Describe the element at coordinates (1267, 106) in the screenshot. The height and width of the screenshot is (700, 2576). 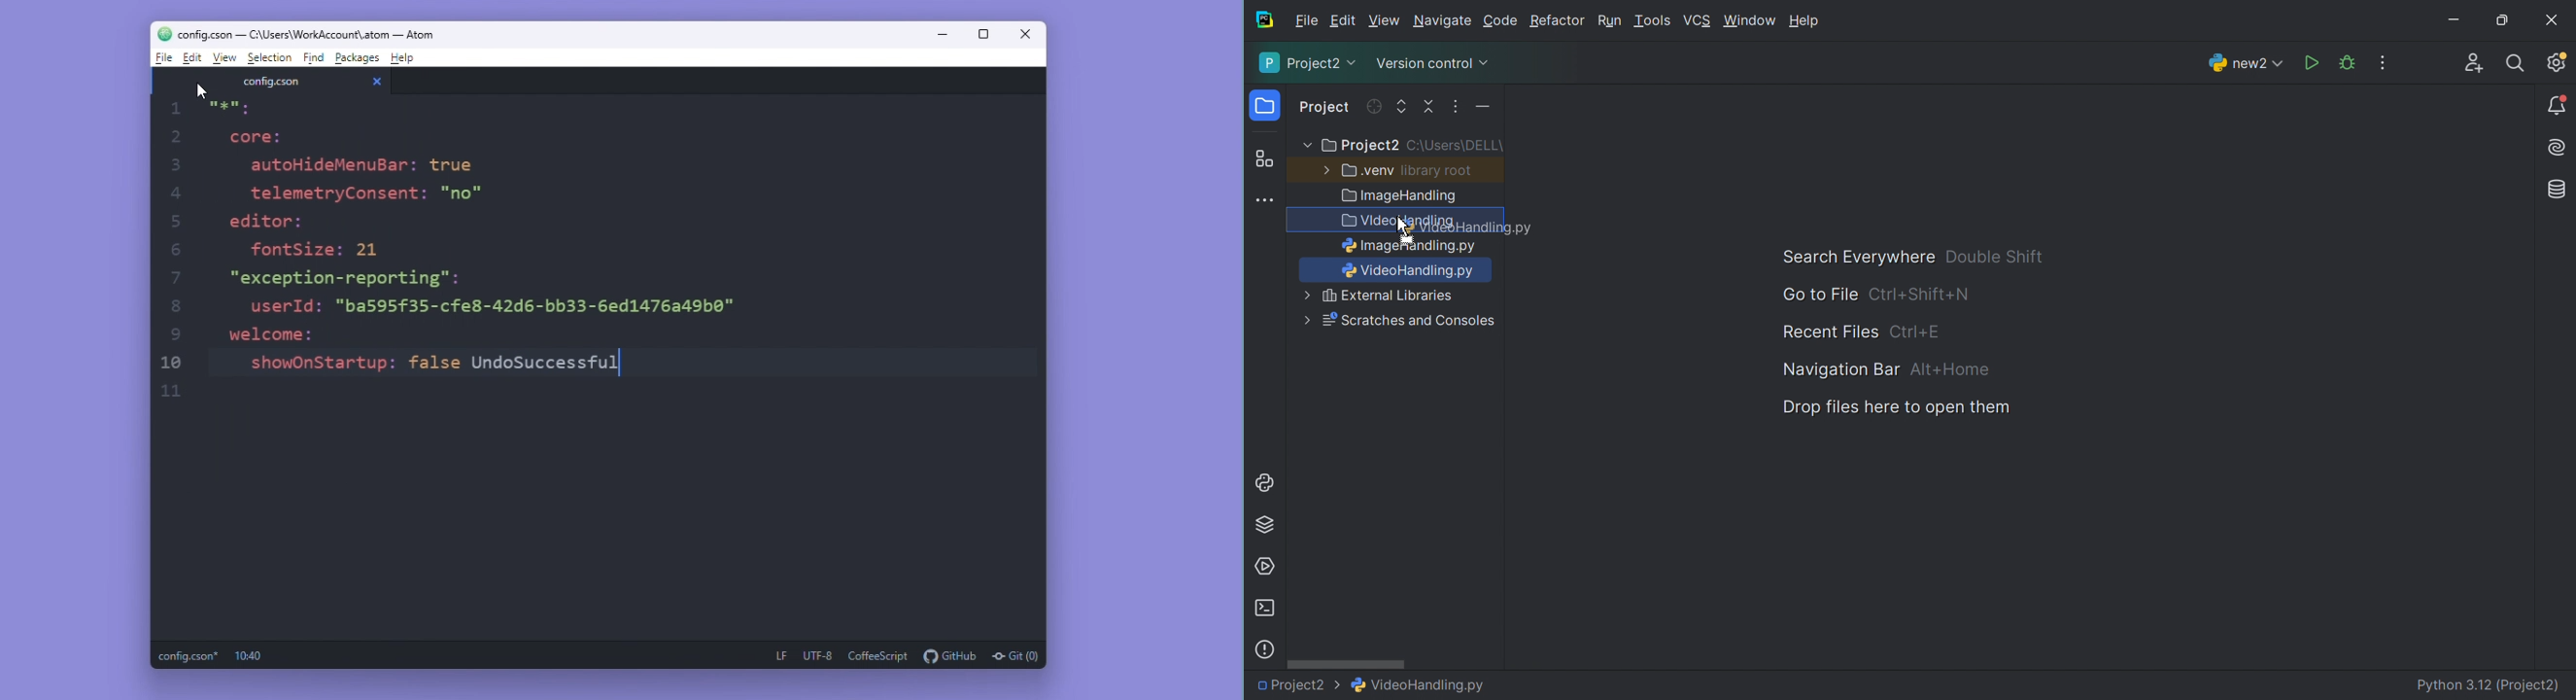
I see `Project icon` at that location.